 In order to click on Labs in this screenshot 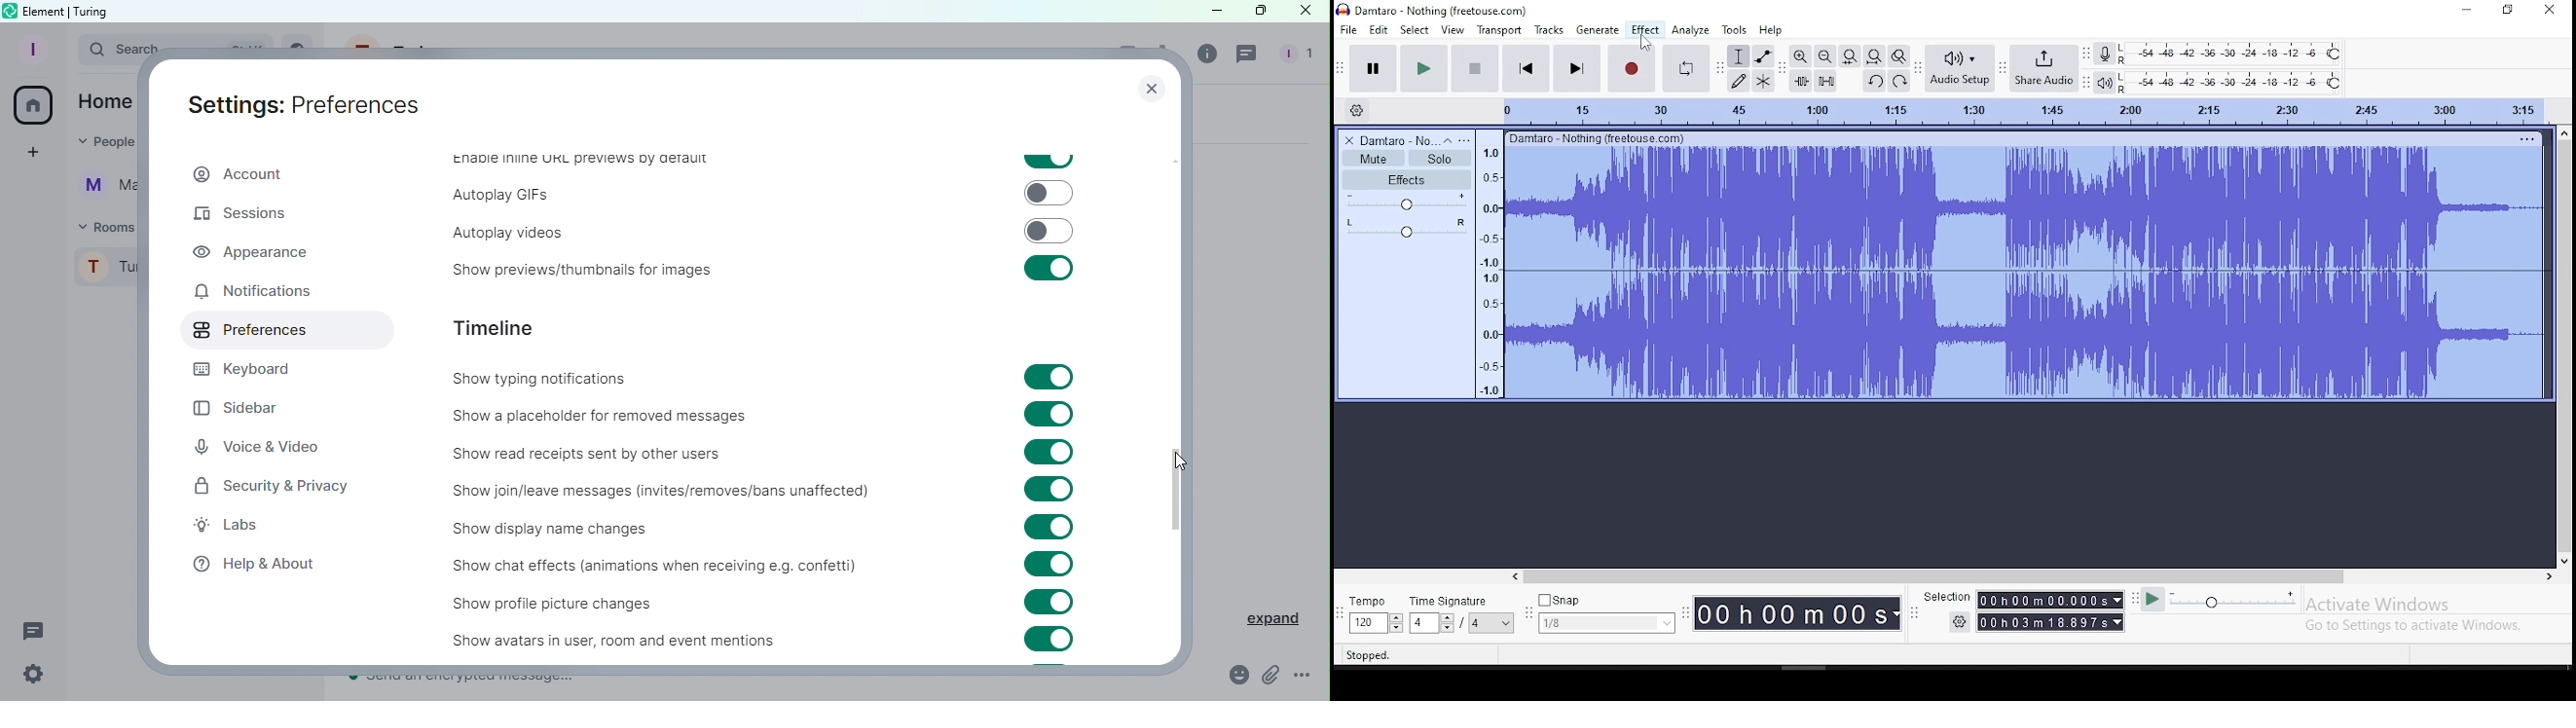, I will do `click(244, 527)`.